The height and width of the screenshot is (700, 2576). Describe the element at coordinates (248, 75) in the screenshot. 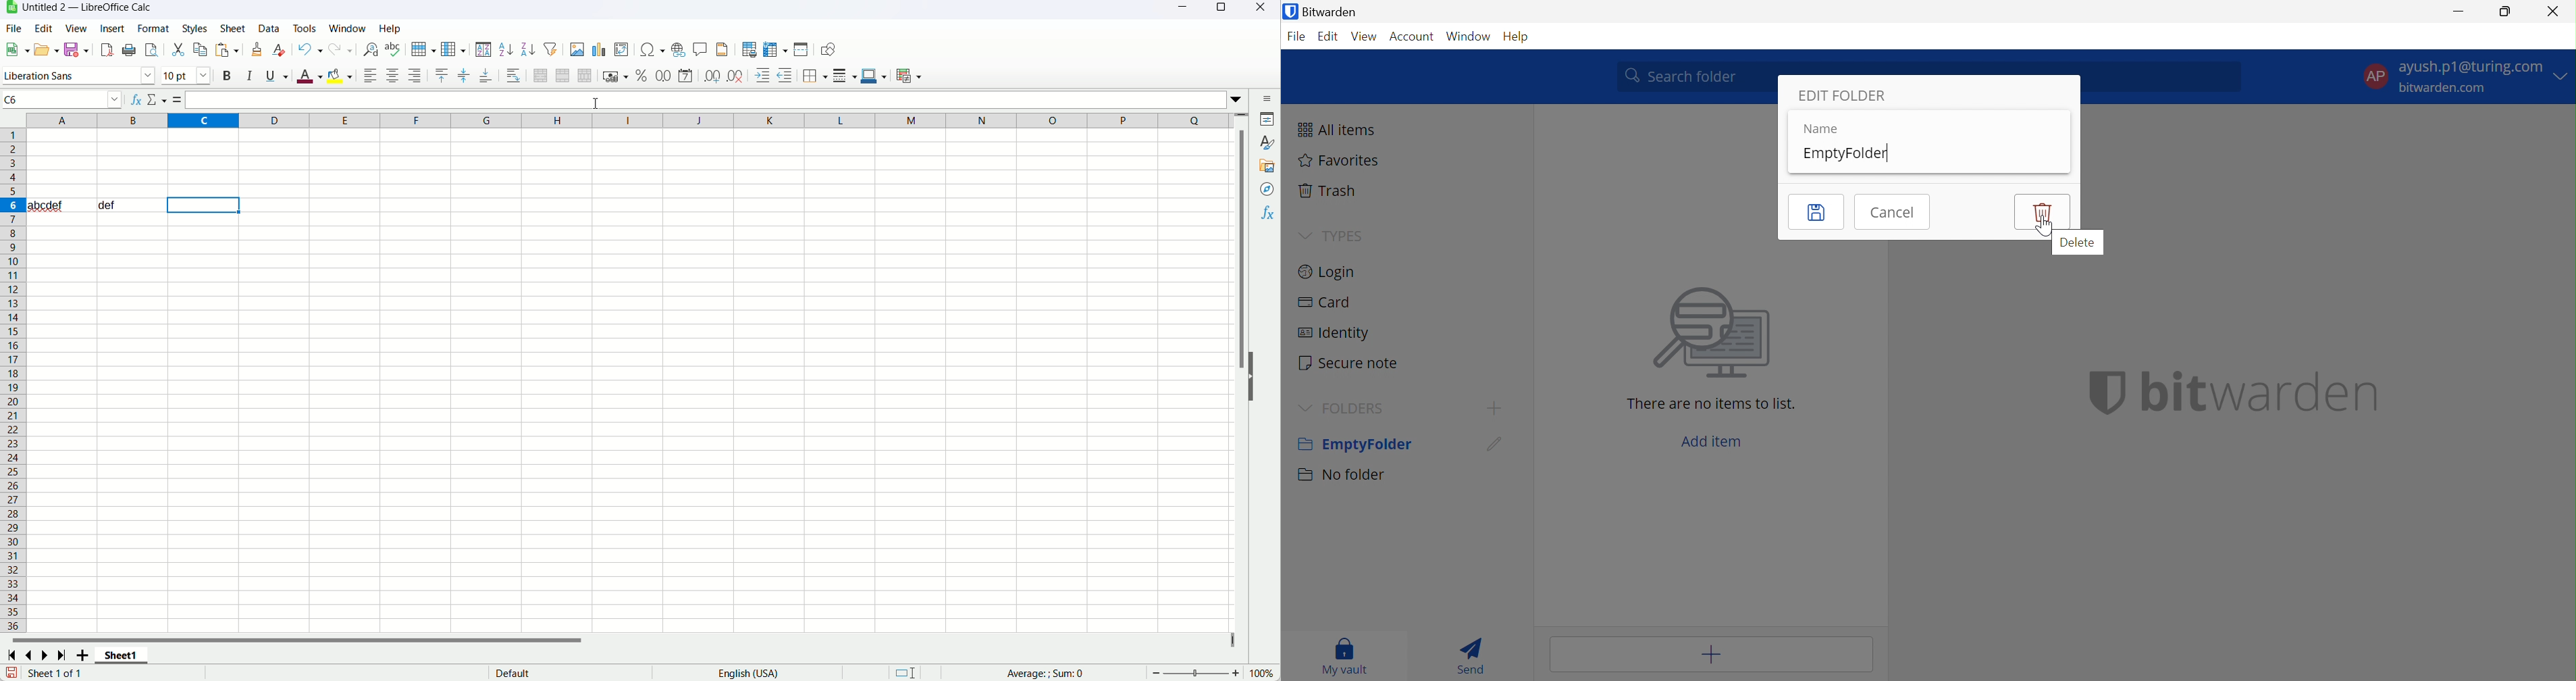

I see `italics` at that location.